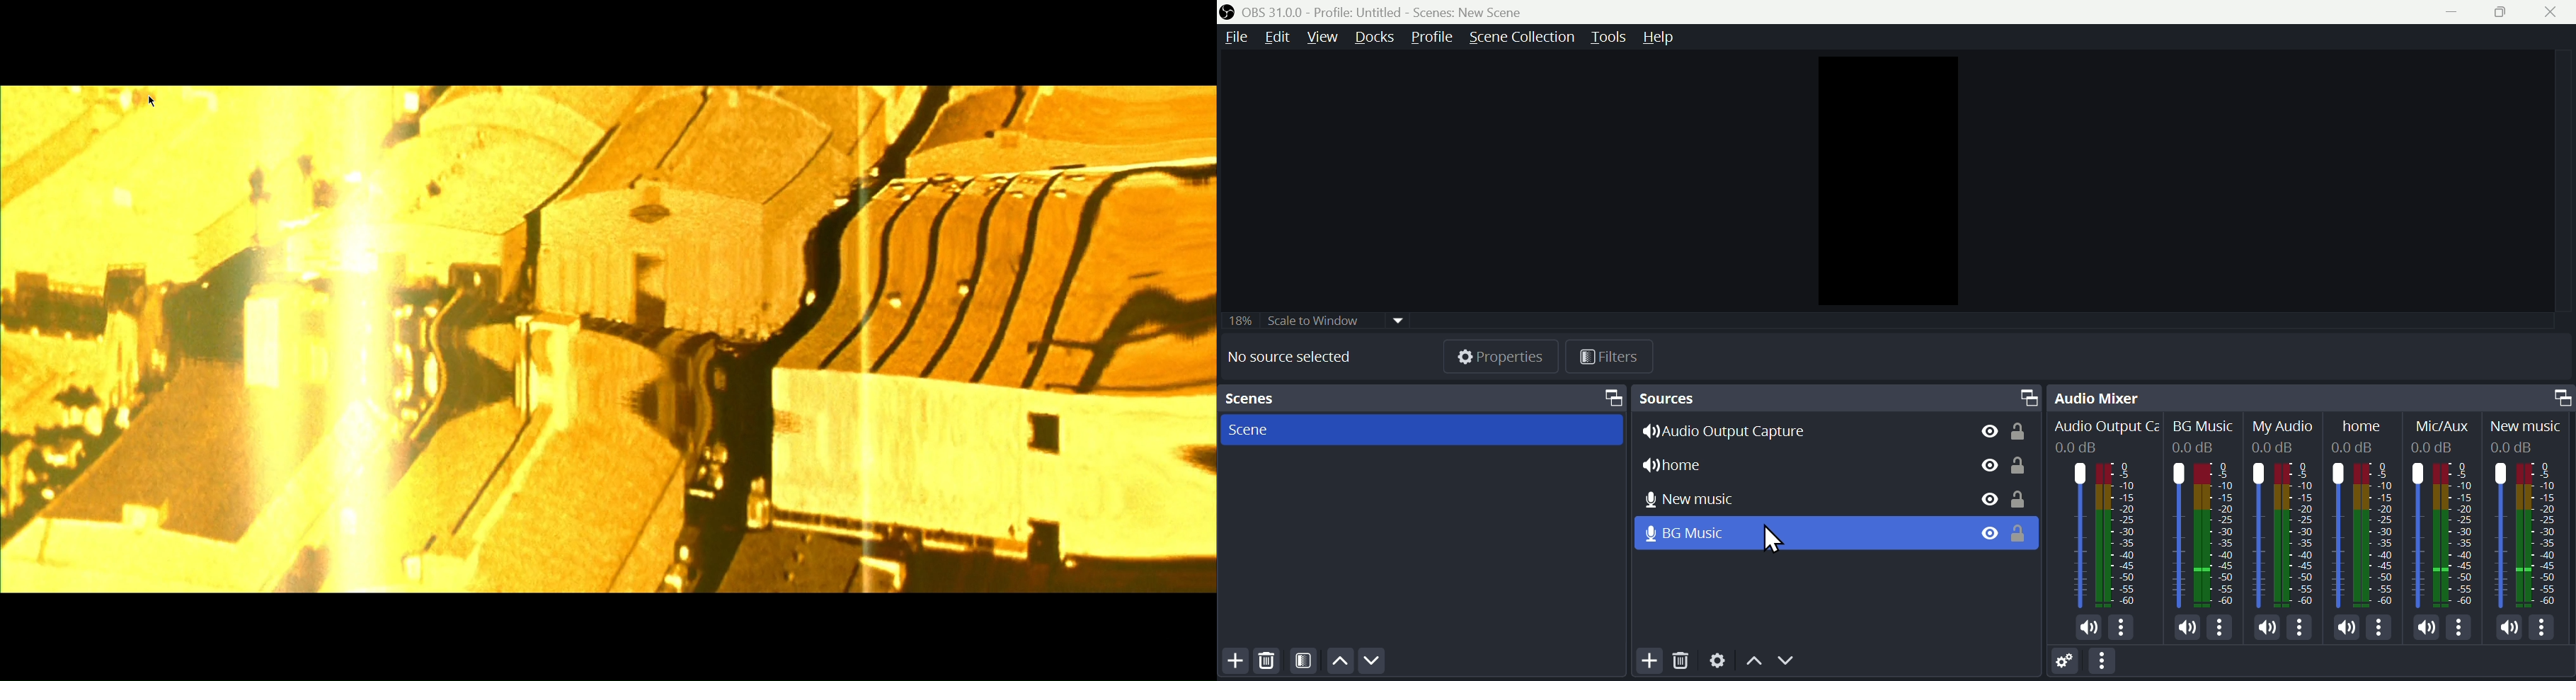 The image size is (2576, 700). What do you see at coordinates (2105, 395) in the screenshot?
I see `Audio mixer` at bounding box center [2105, 395].